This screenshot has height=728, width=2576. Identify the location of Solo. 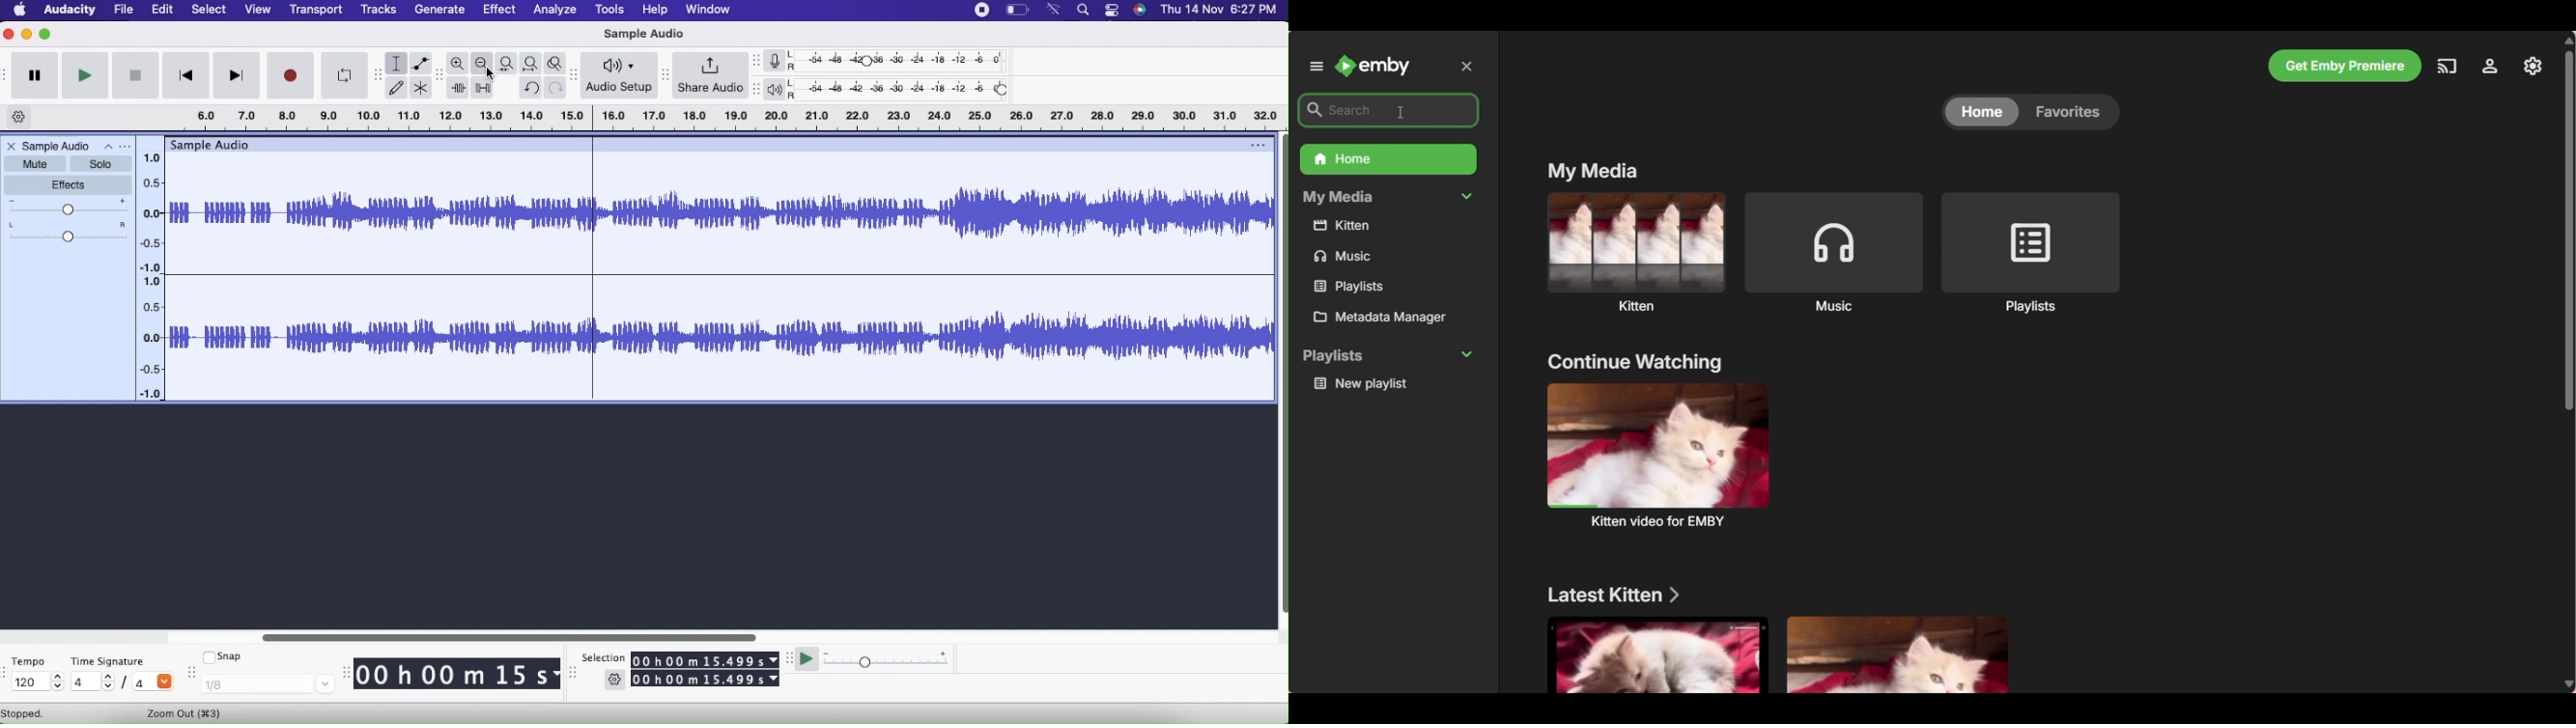
(101, 163).